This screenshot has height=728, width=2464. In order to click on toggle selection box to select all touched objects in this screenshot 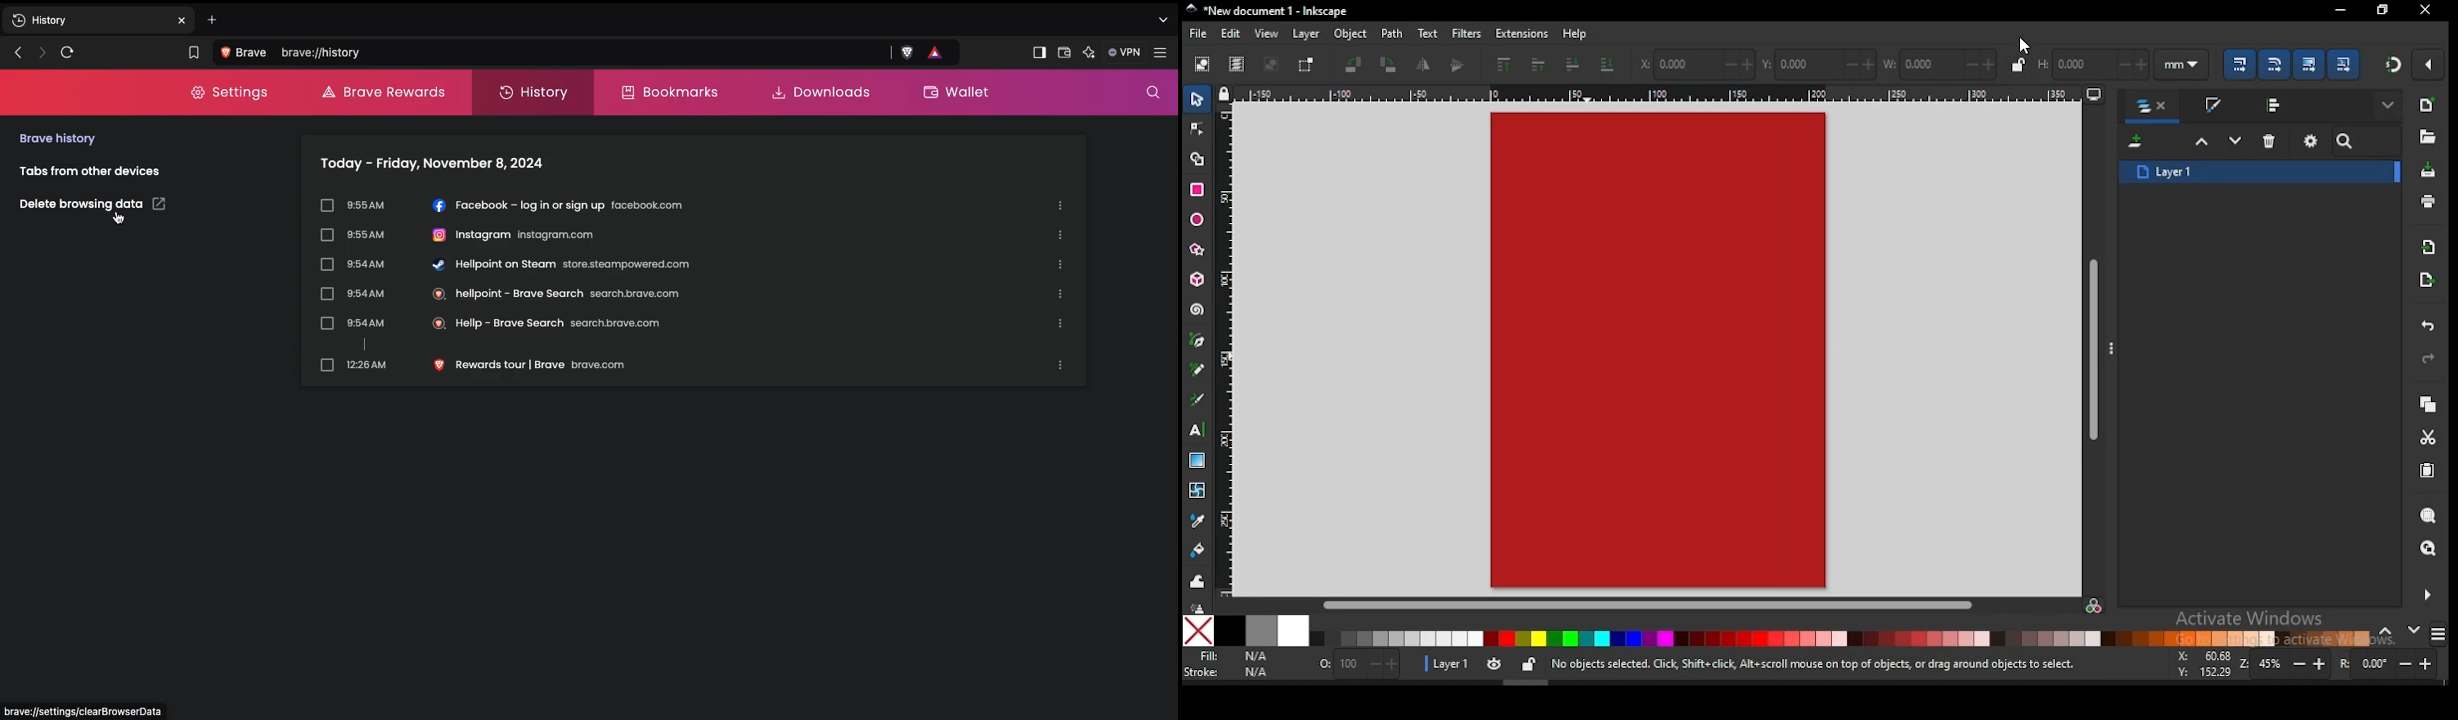, I will do `click(1306, 65)`.